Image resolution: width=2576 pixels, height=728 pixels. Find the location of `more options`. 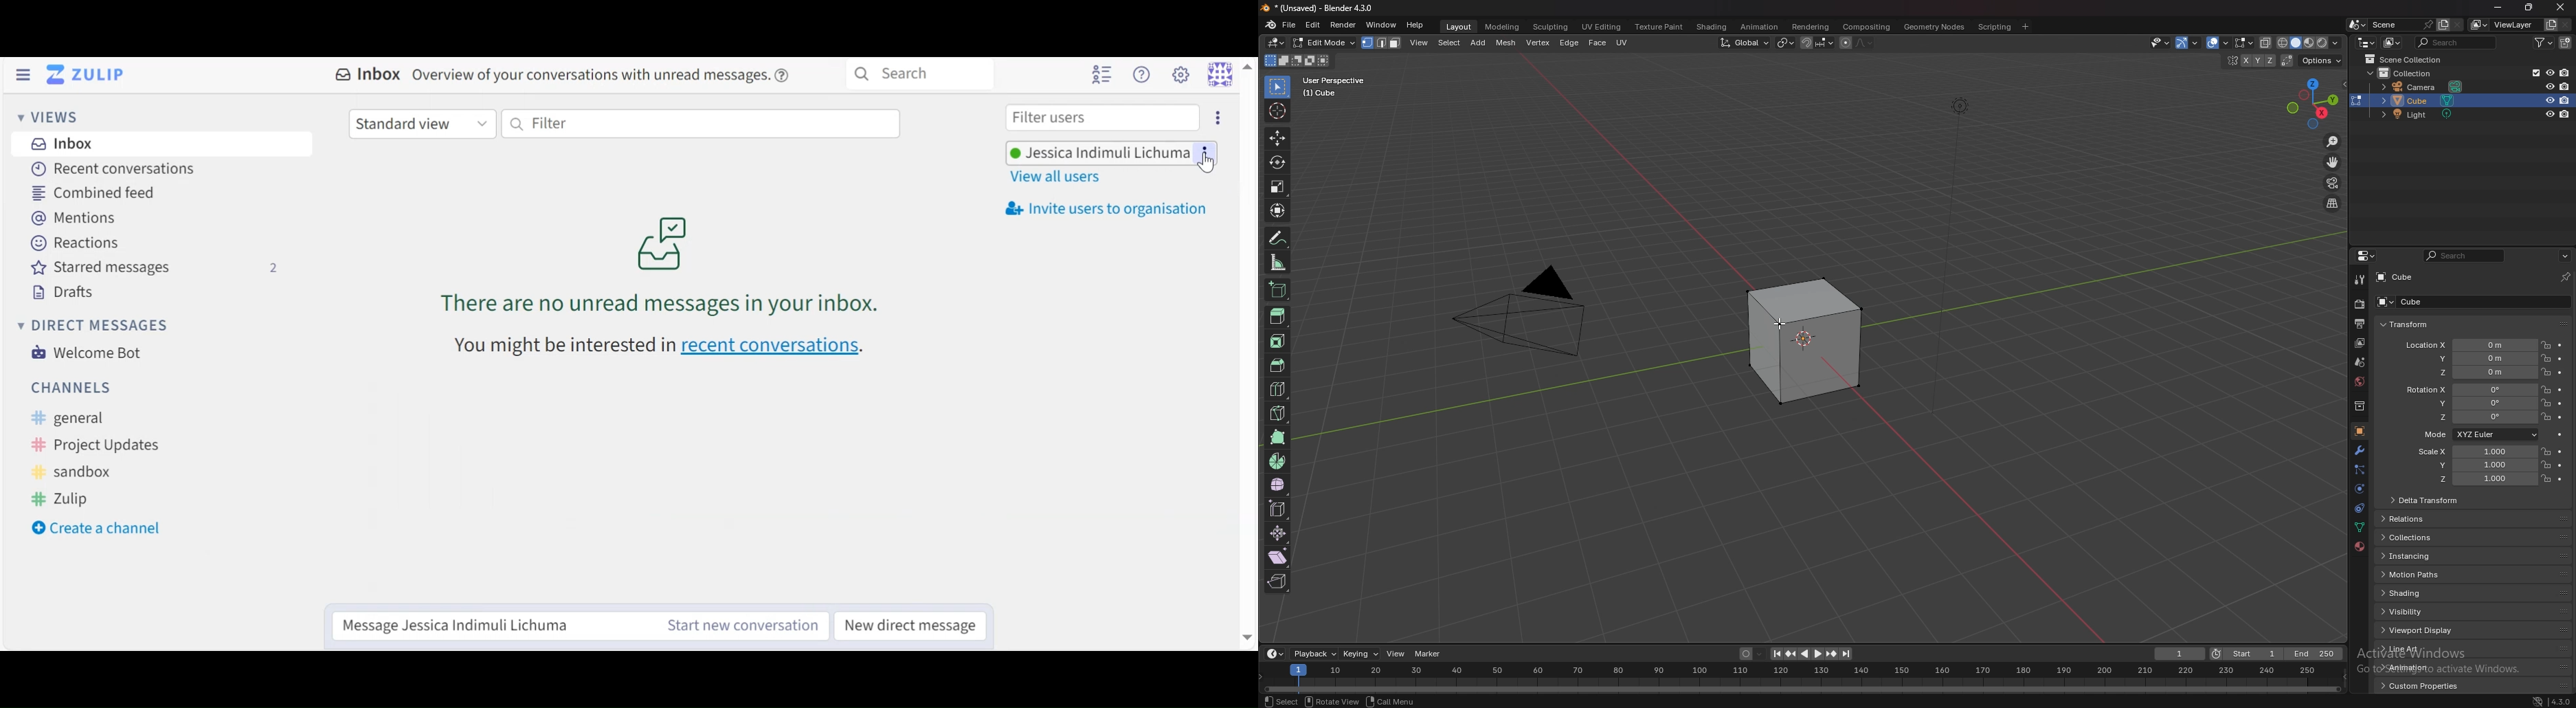

more options is located at coordinates (1208, 154).